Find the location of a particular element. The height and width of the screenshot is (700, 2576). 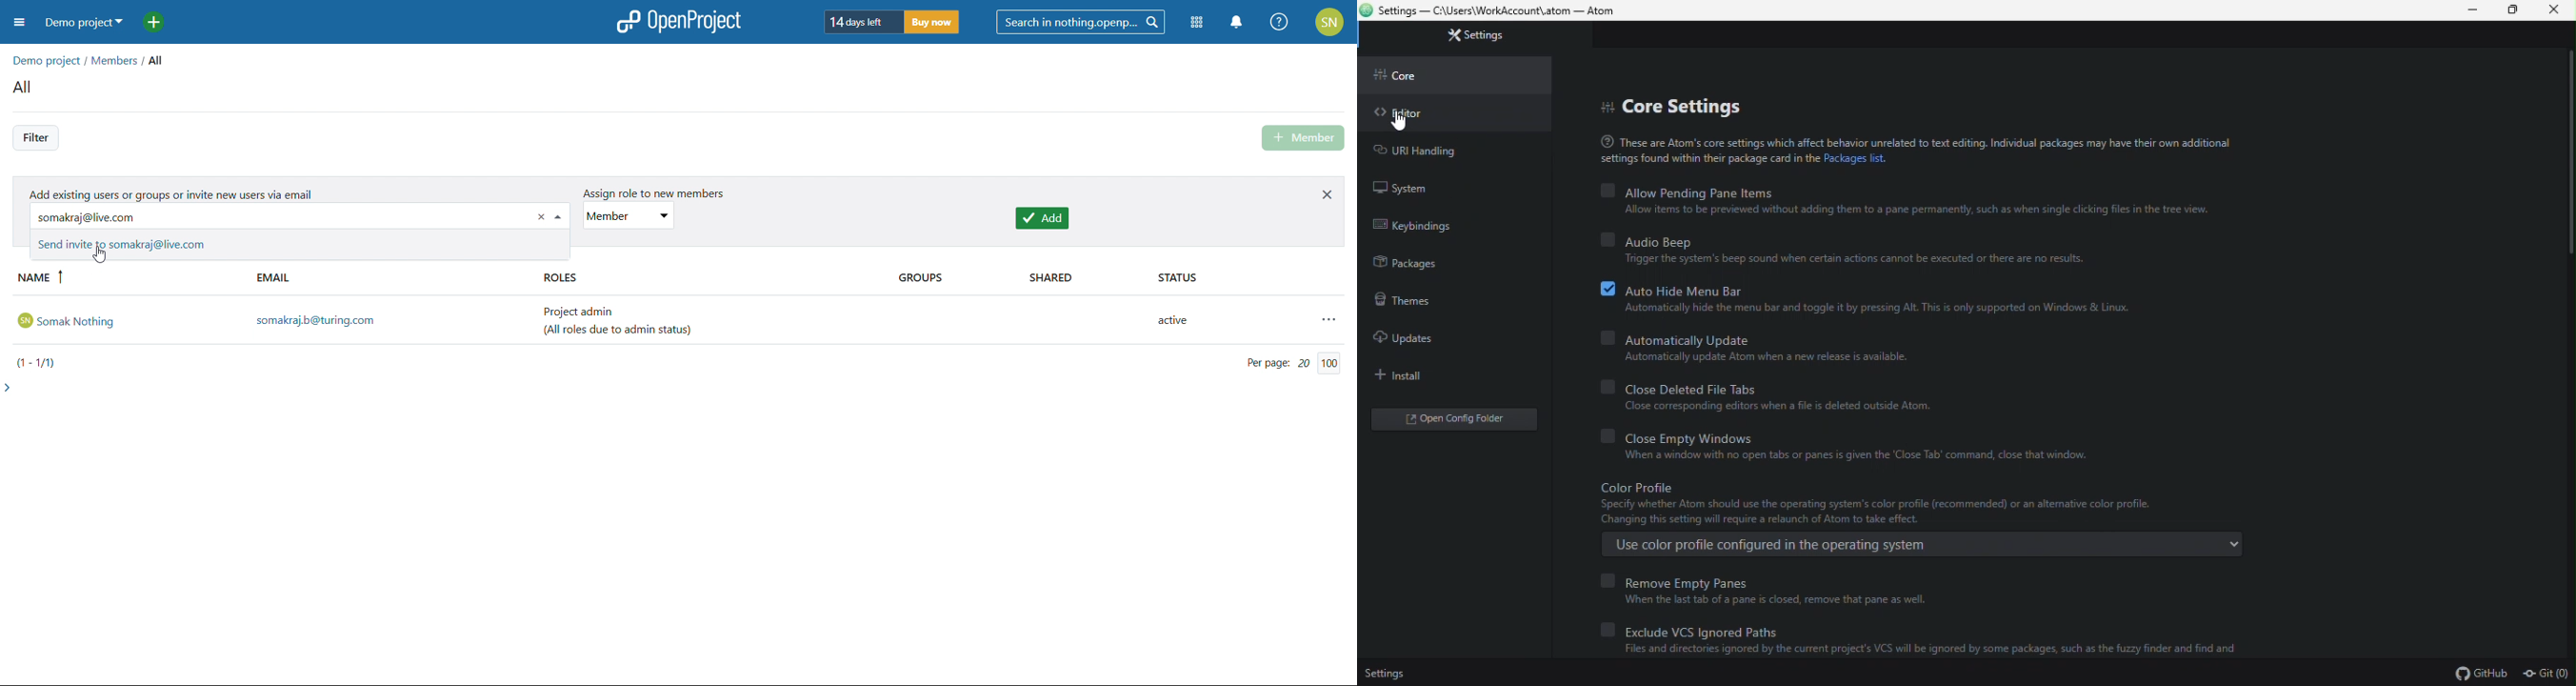

system is located at coordinates (1448, 190).